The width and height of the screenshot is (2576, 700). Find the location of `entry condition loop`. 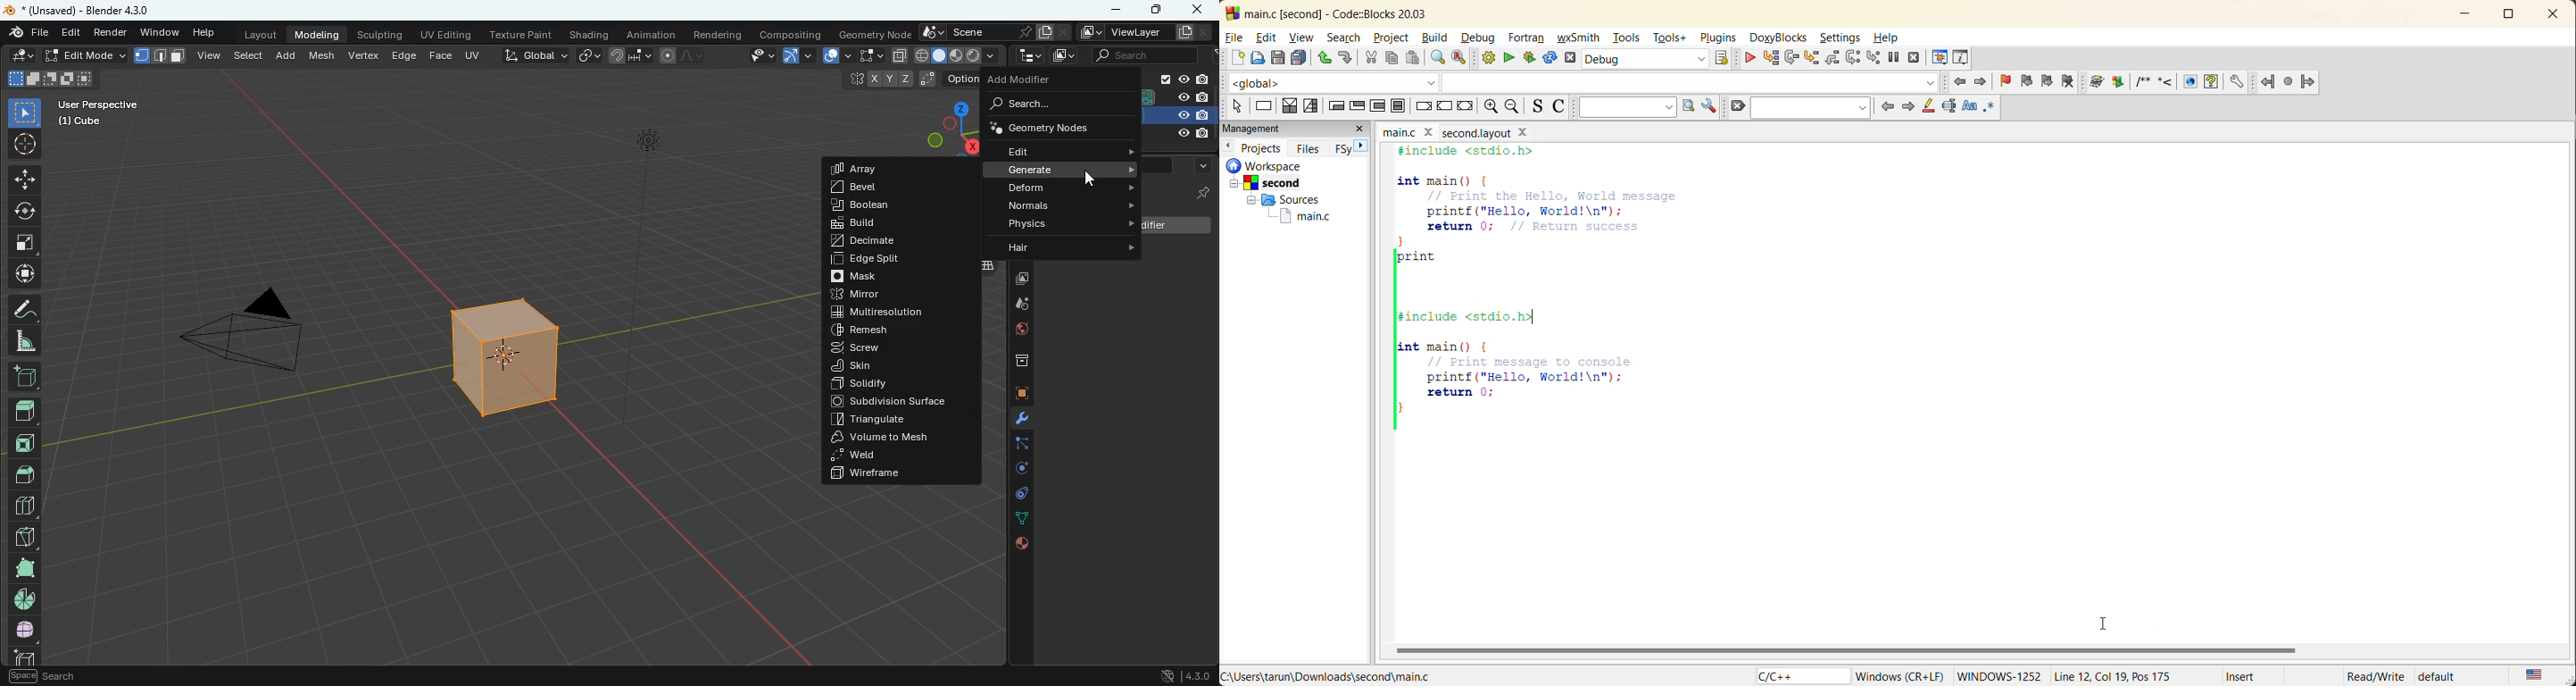

entry condition loop is located at coordinates (1335, 106).